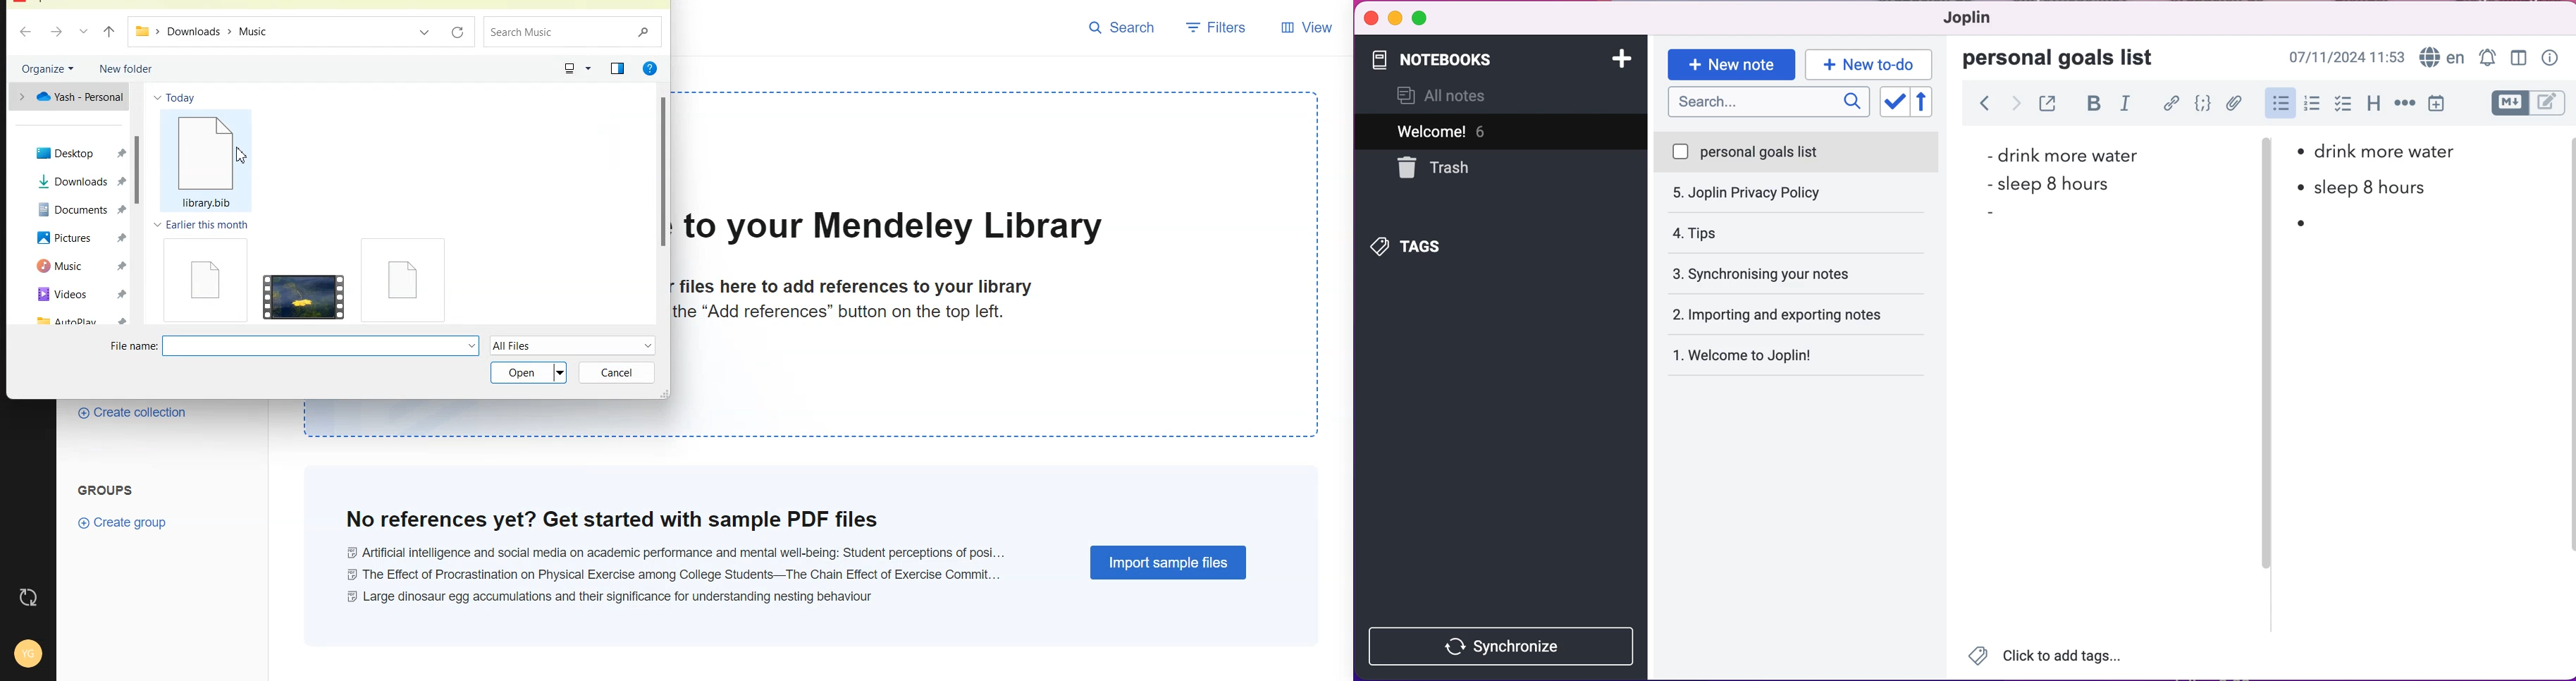  I want to click on @ Artificial intelligence and social media on academic performance and mental well-being: Student perceptions of posi...
© The Effect of Procrastination on Physical Exercise among College Students—The Chain Effect of Exercise Commit...
© Large dinosaur egg accumulations and their significance for understanding nesting behaviour, so click(686, 575).